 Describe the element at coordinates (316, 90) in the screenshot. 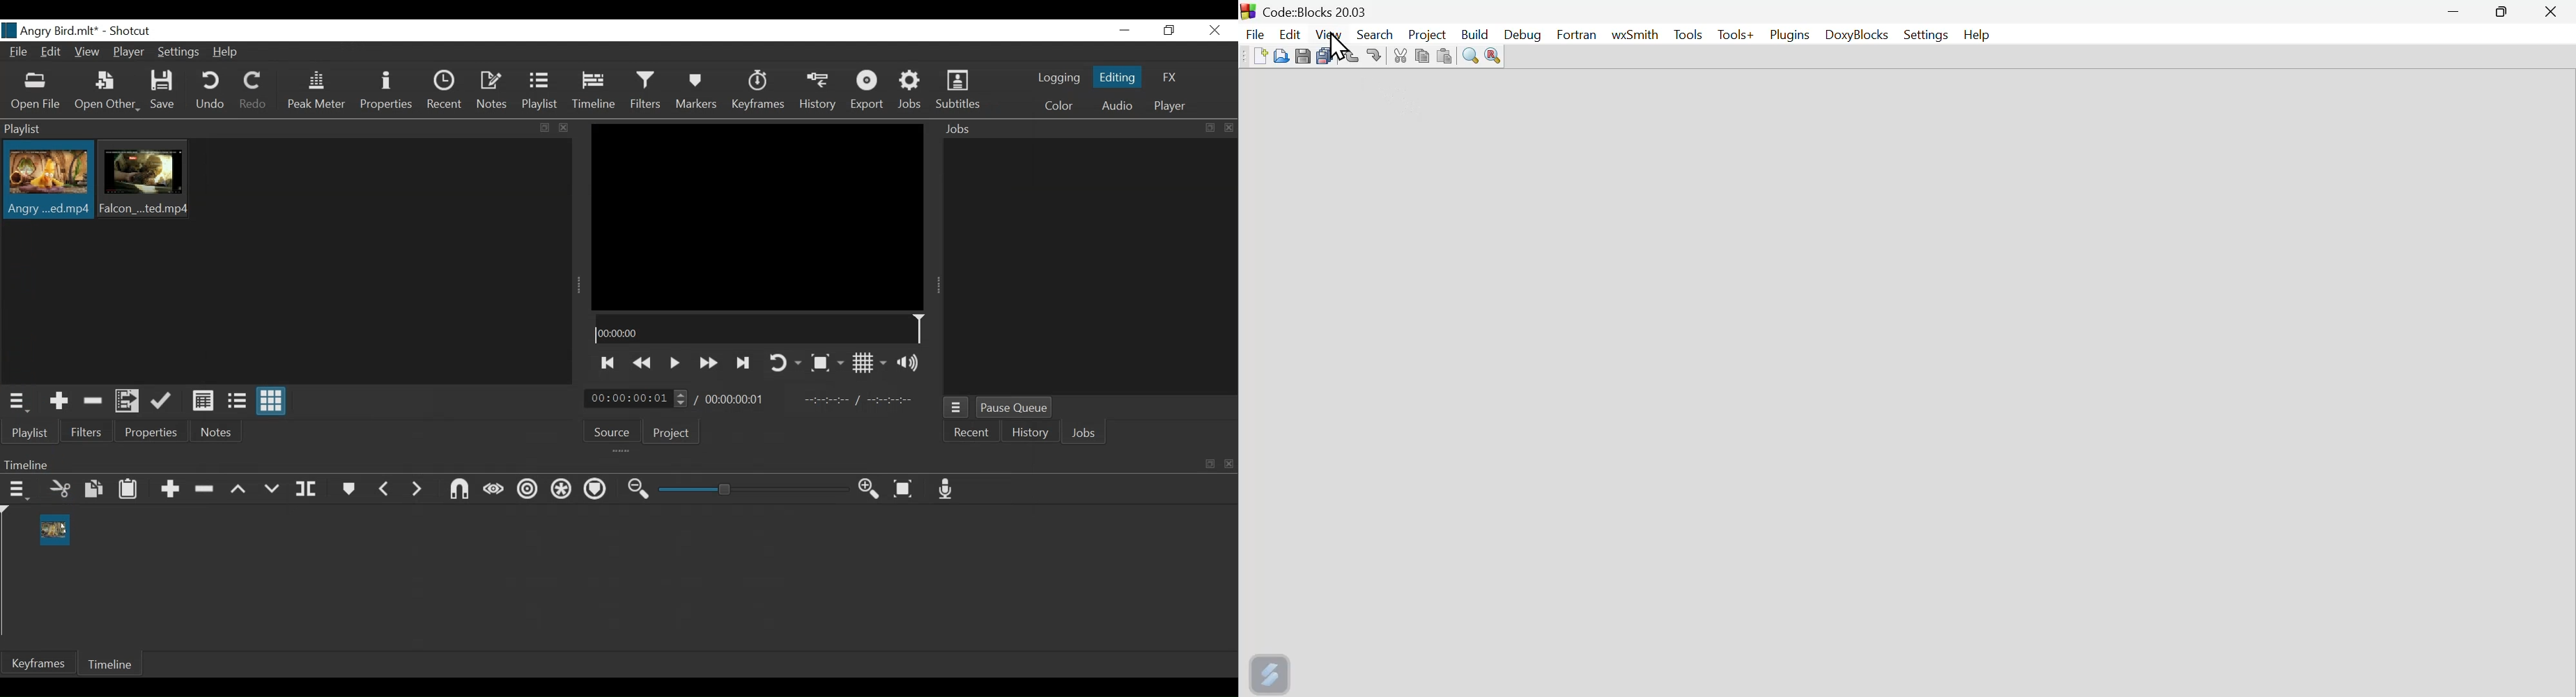

I see `Peak Meter` at that location.